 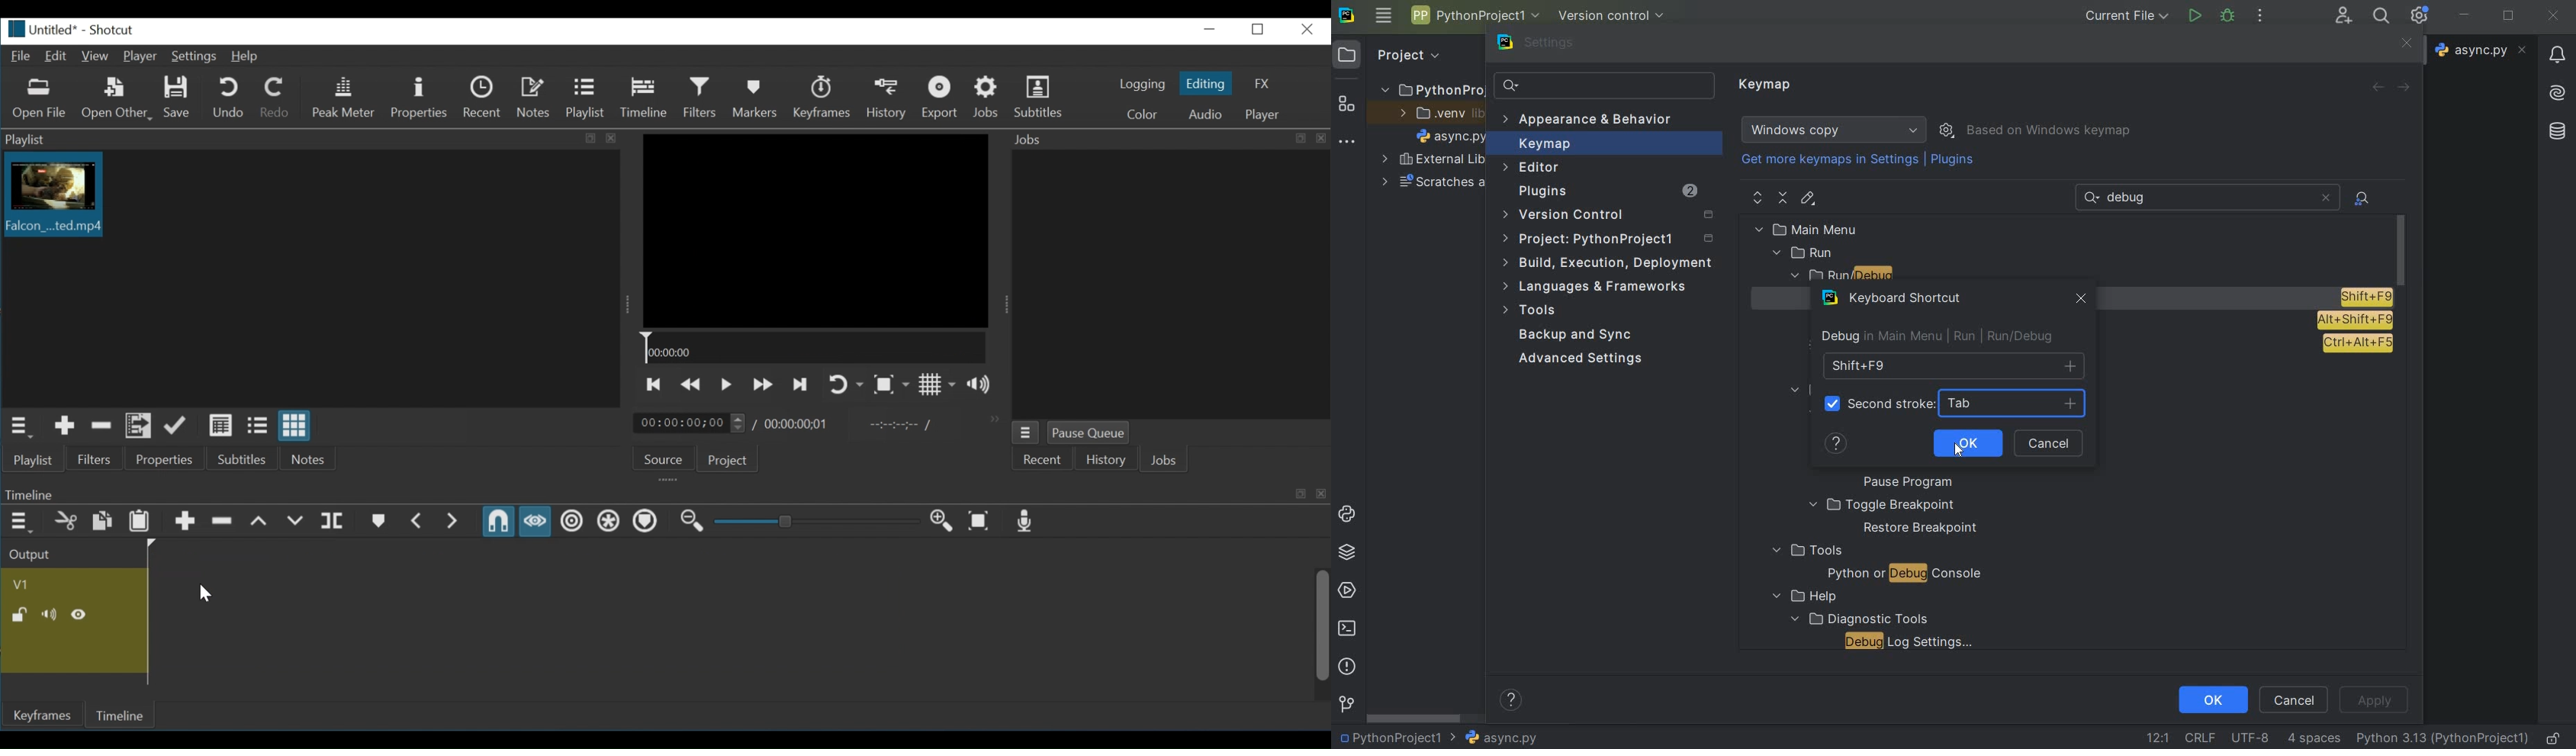 What do you see at coordinates (798, 384) in the screenshot?
I see `Skip to the next point` at bounding box center [798, 384].